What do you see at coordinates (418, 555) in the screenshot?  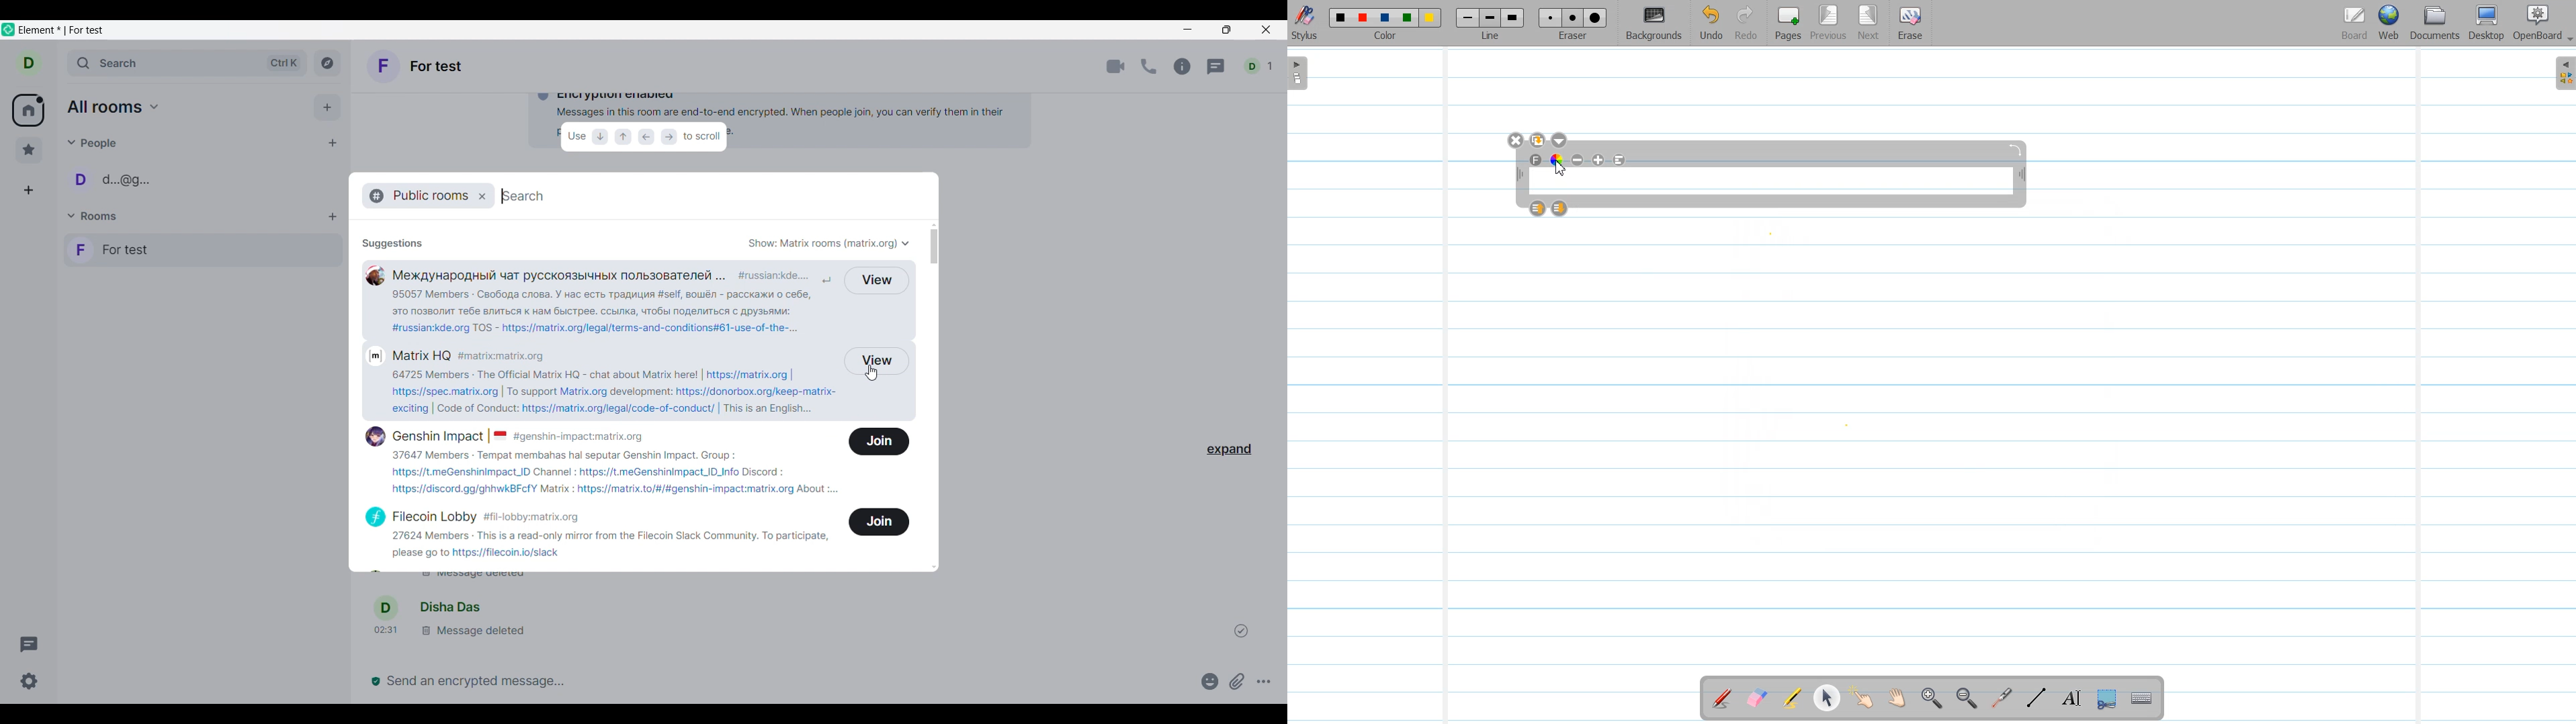 I see `please go to` at bounding box center [418, 555].